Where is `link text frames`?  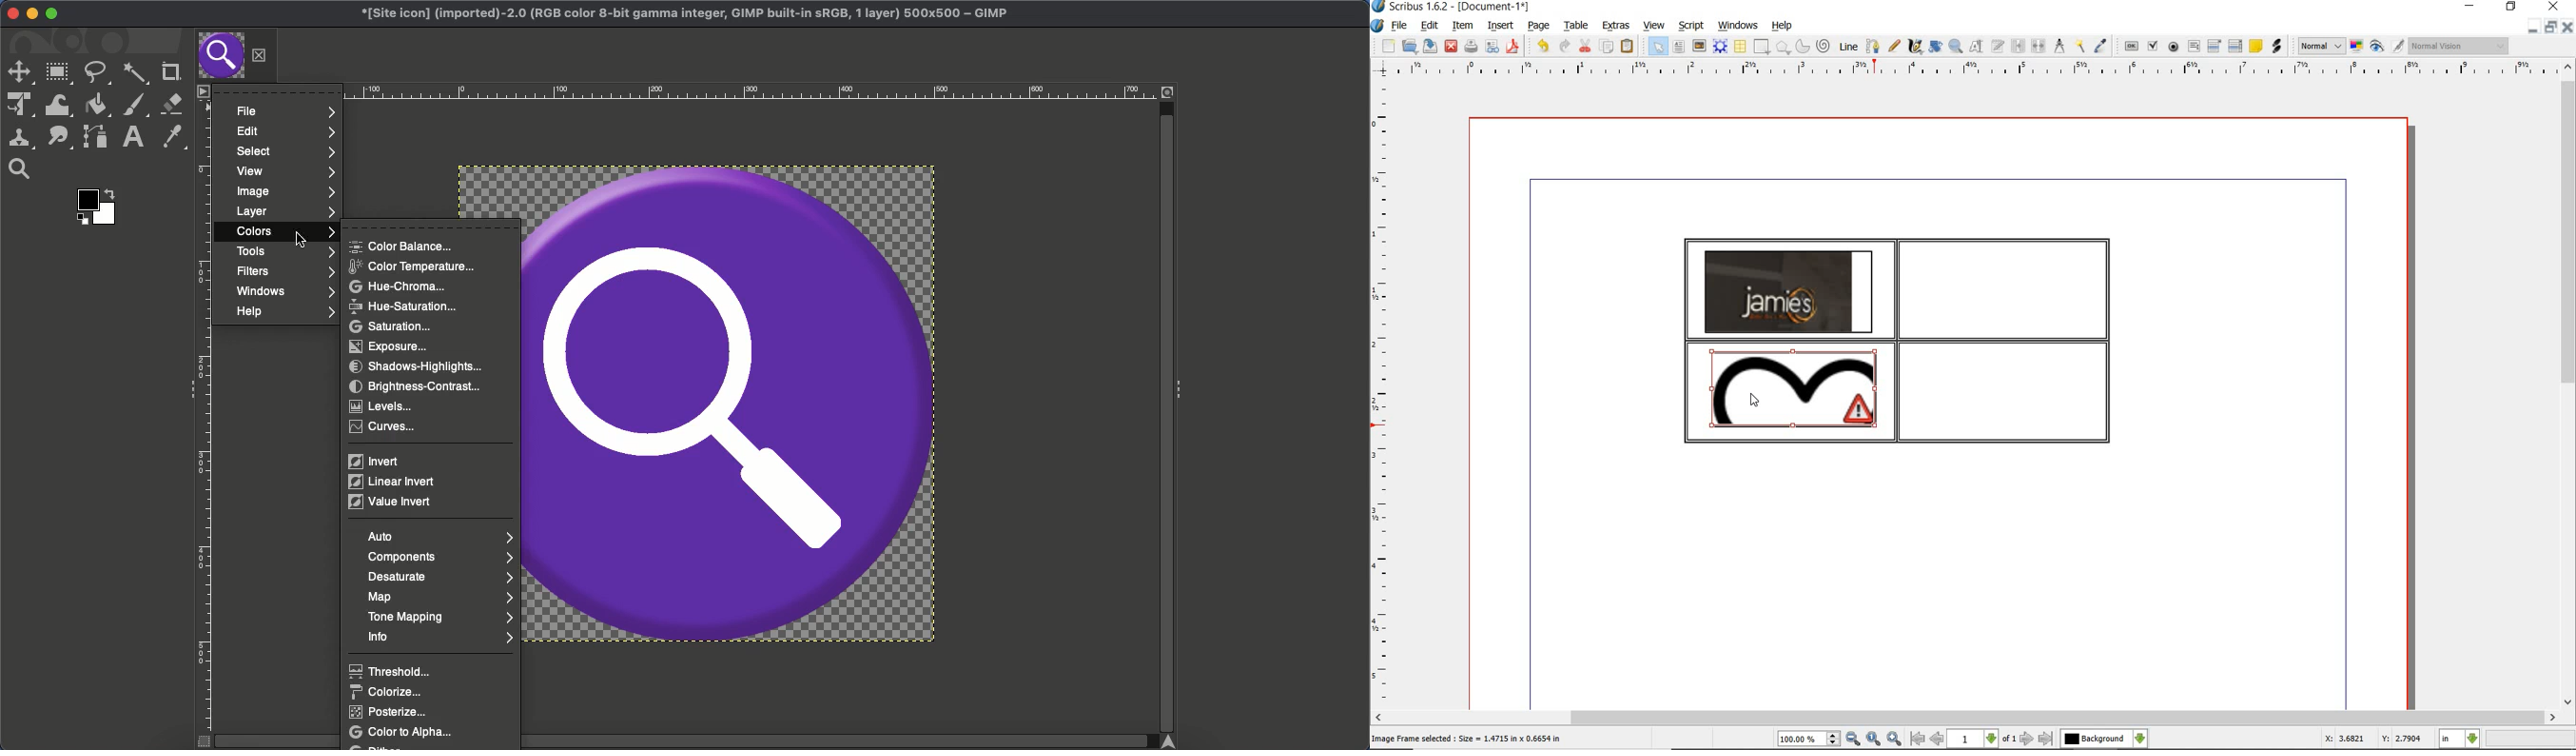 link text frames is located at coordinates (2019, 46).